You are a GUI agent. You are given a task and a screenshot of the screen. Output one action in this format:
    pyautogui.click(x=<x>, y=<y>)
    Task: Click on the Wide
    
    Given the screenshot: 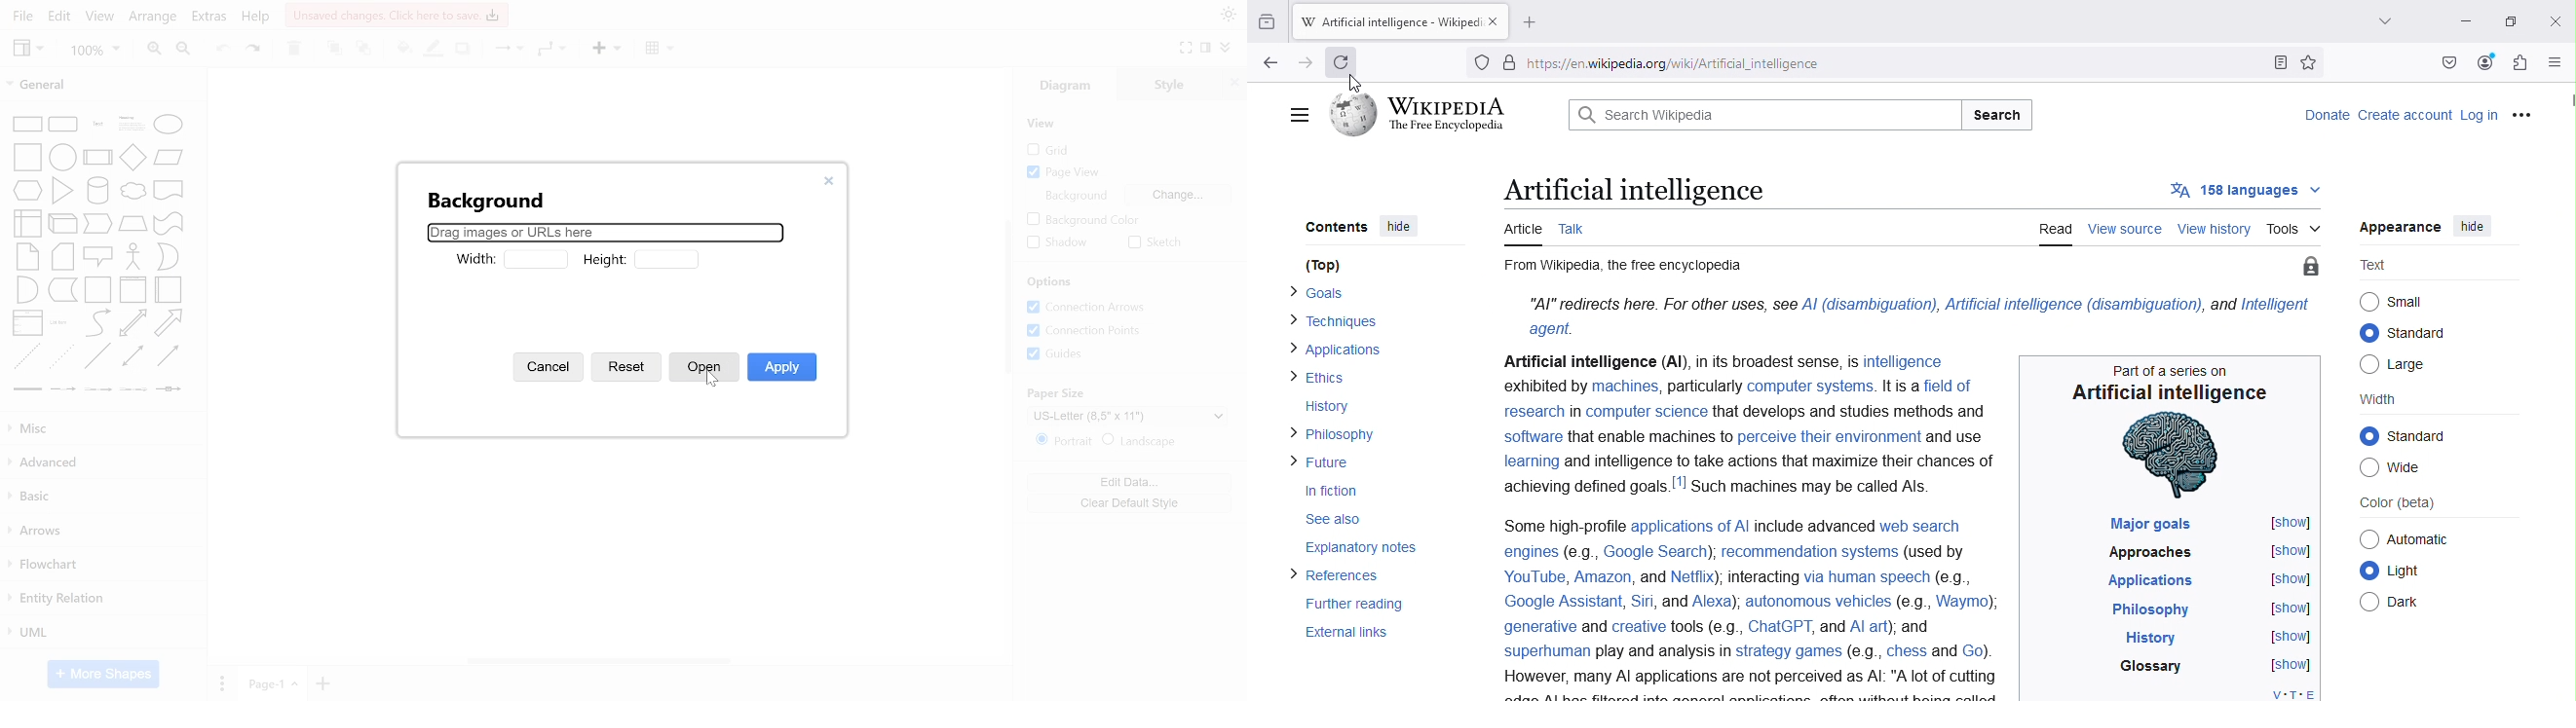 What is the action you would take?
    pyautogui.click(x=2400, y=468)
    